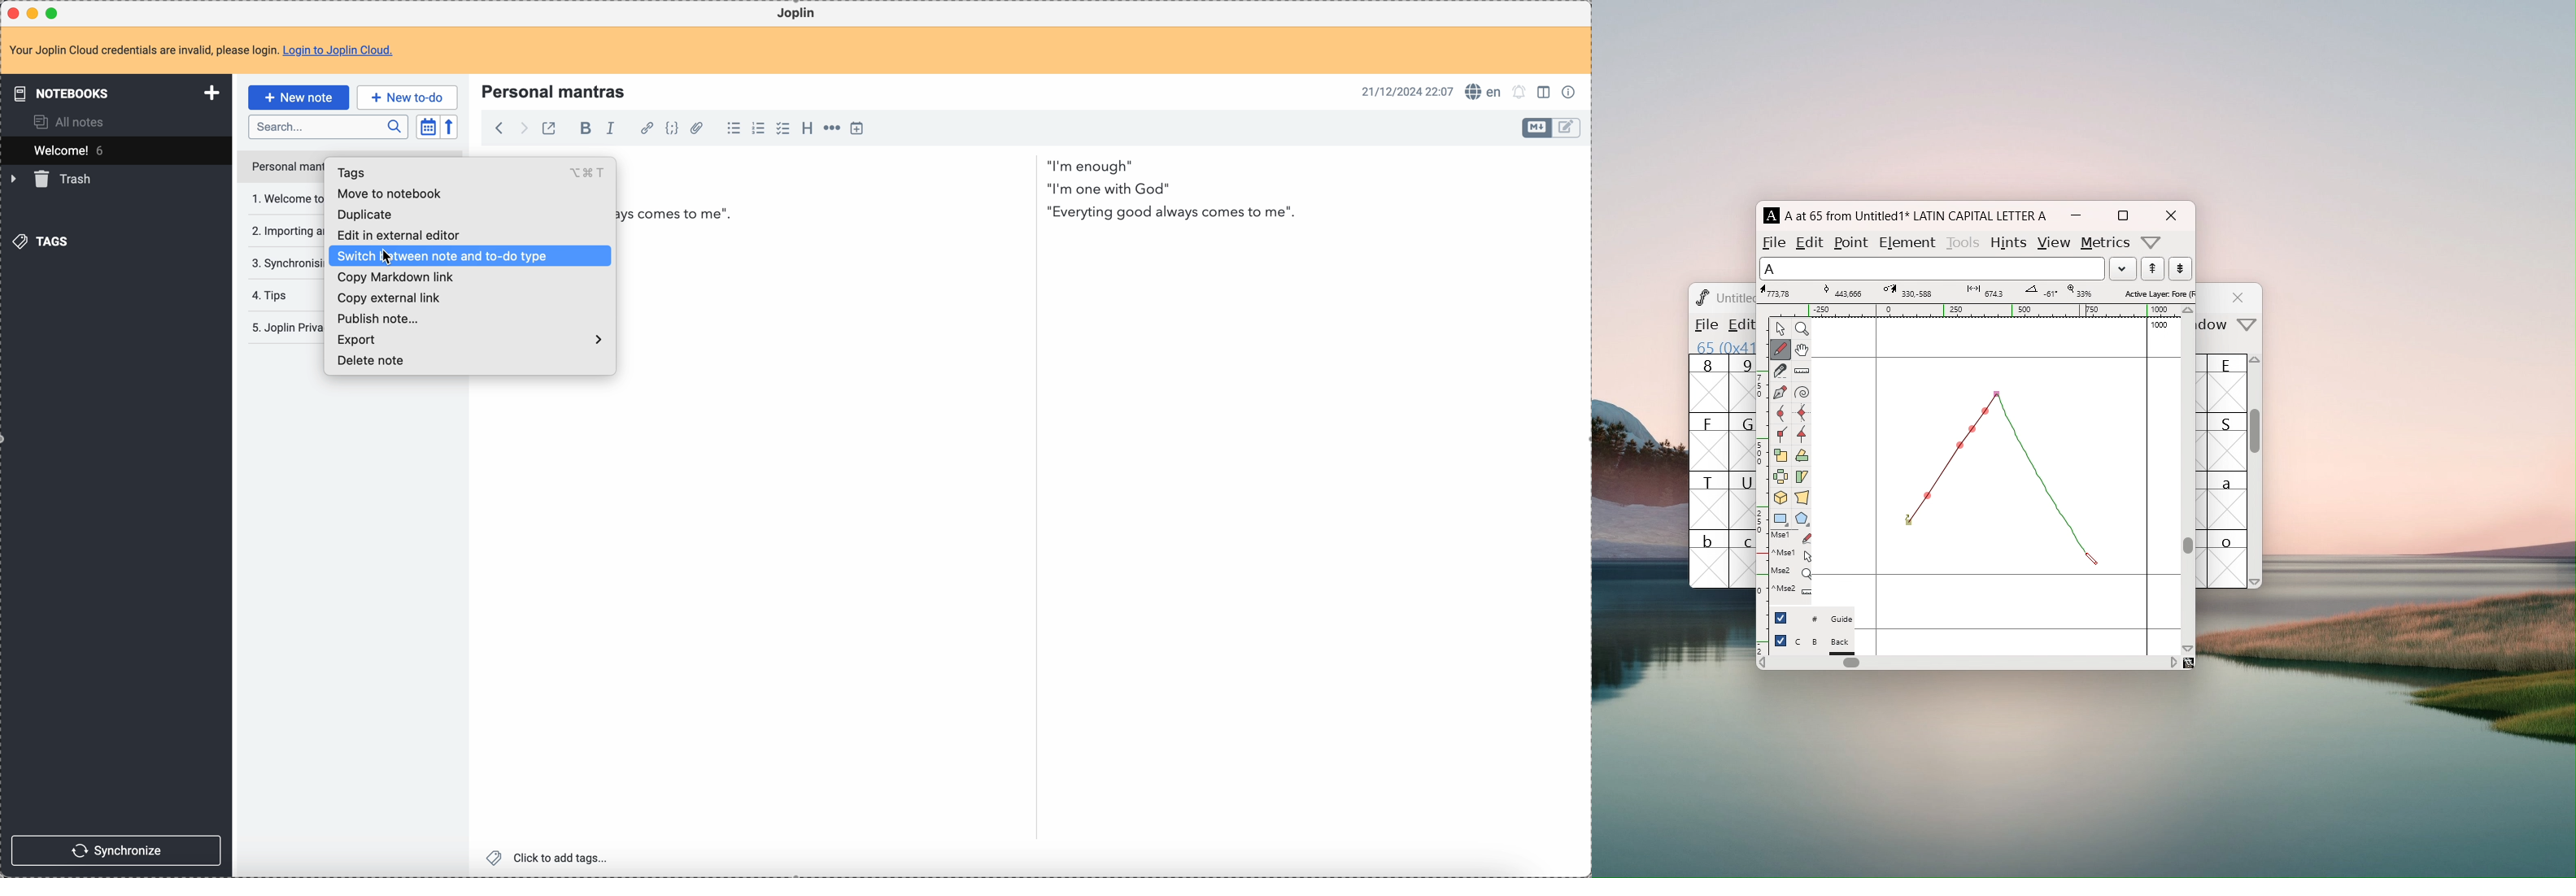  What do you see at coordinates (1701, 297) in the screenshot?
I see `logo` at bounding box center [1701, 297].